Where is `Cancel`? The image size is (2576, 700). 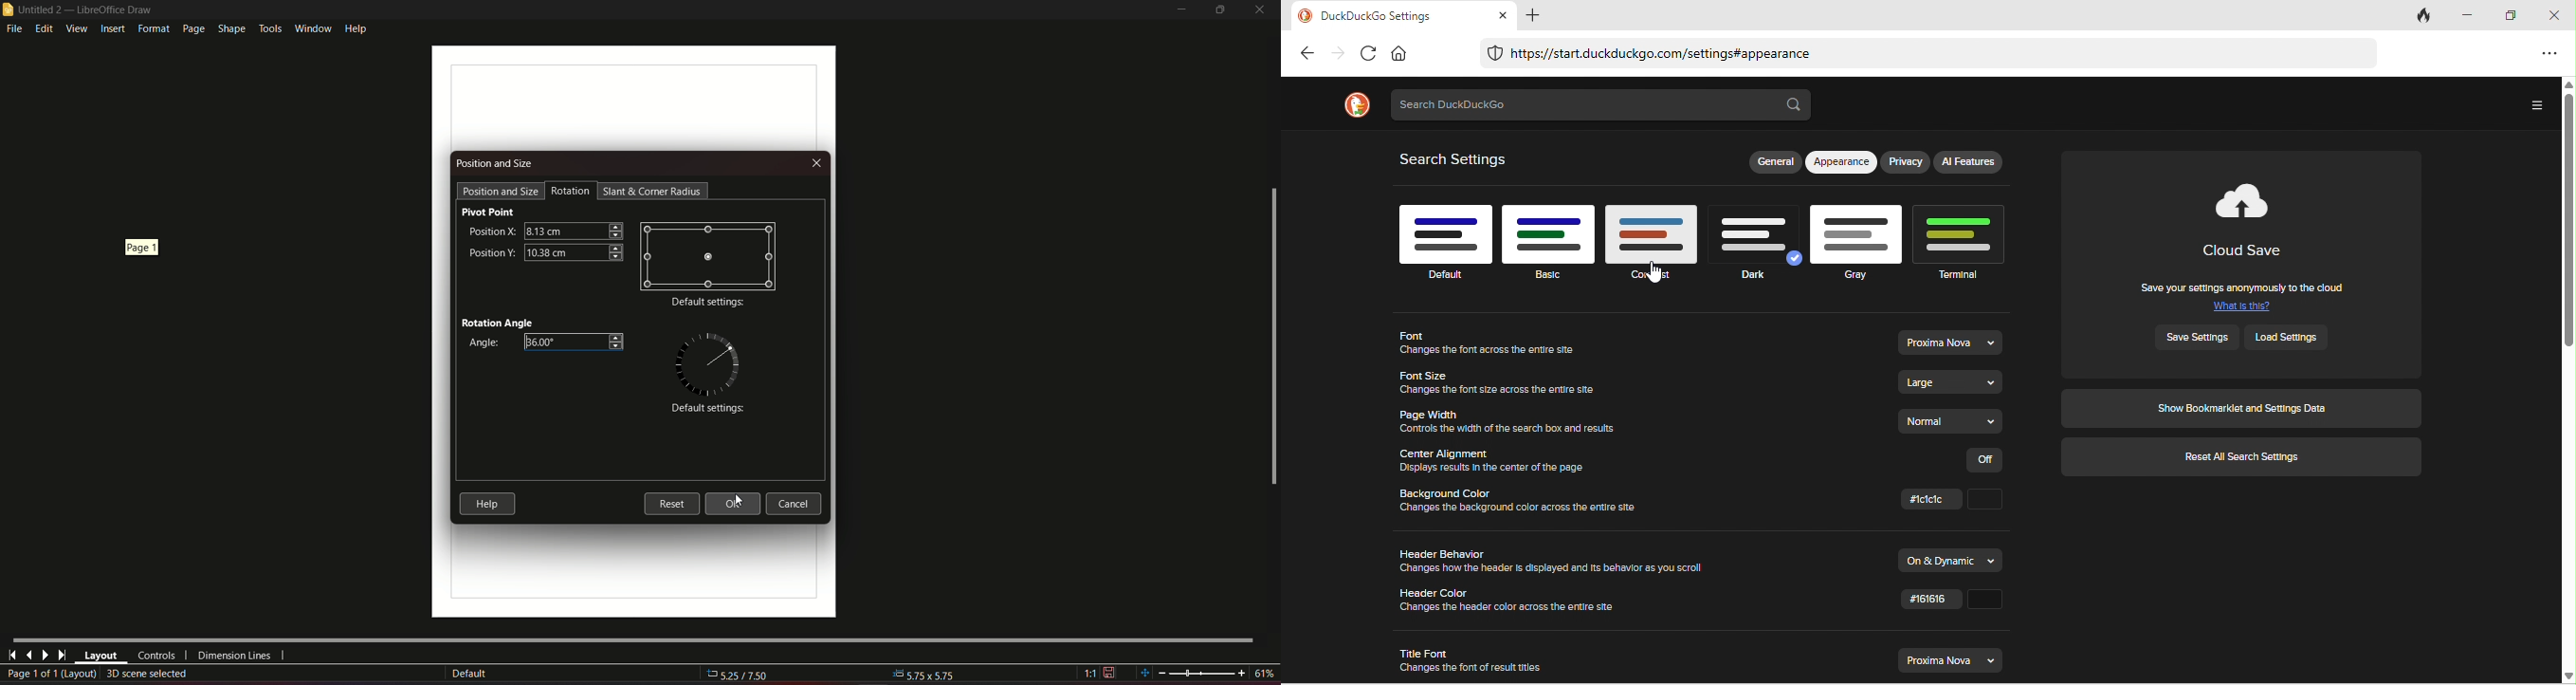
Cancel is located at coordinates (797, 504).